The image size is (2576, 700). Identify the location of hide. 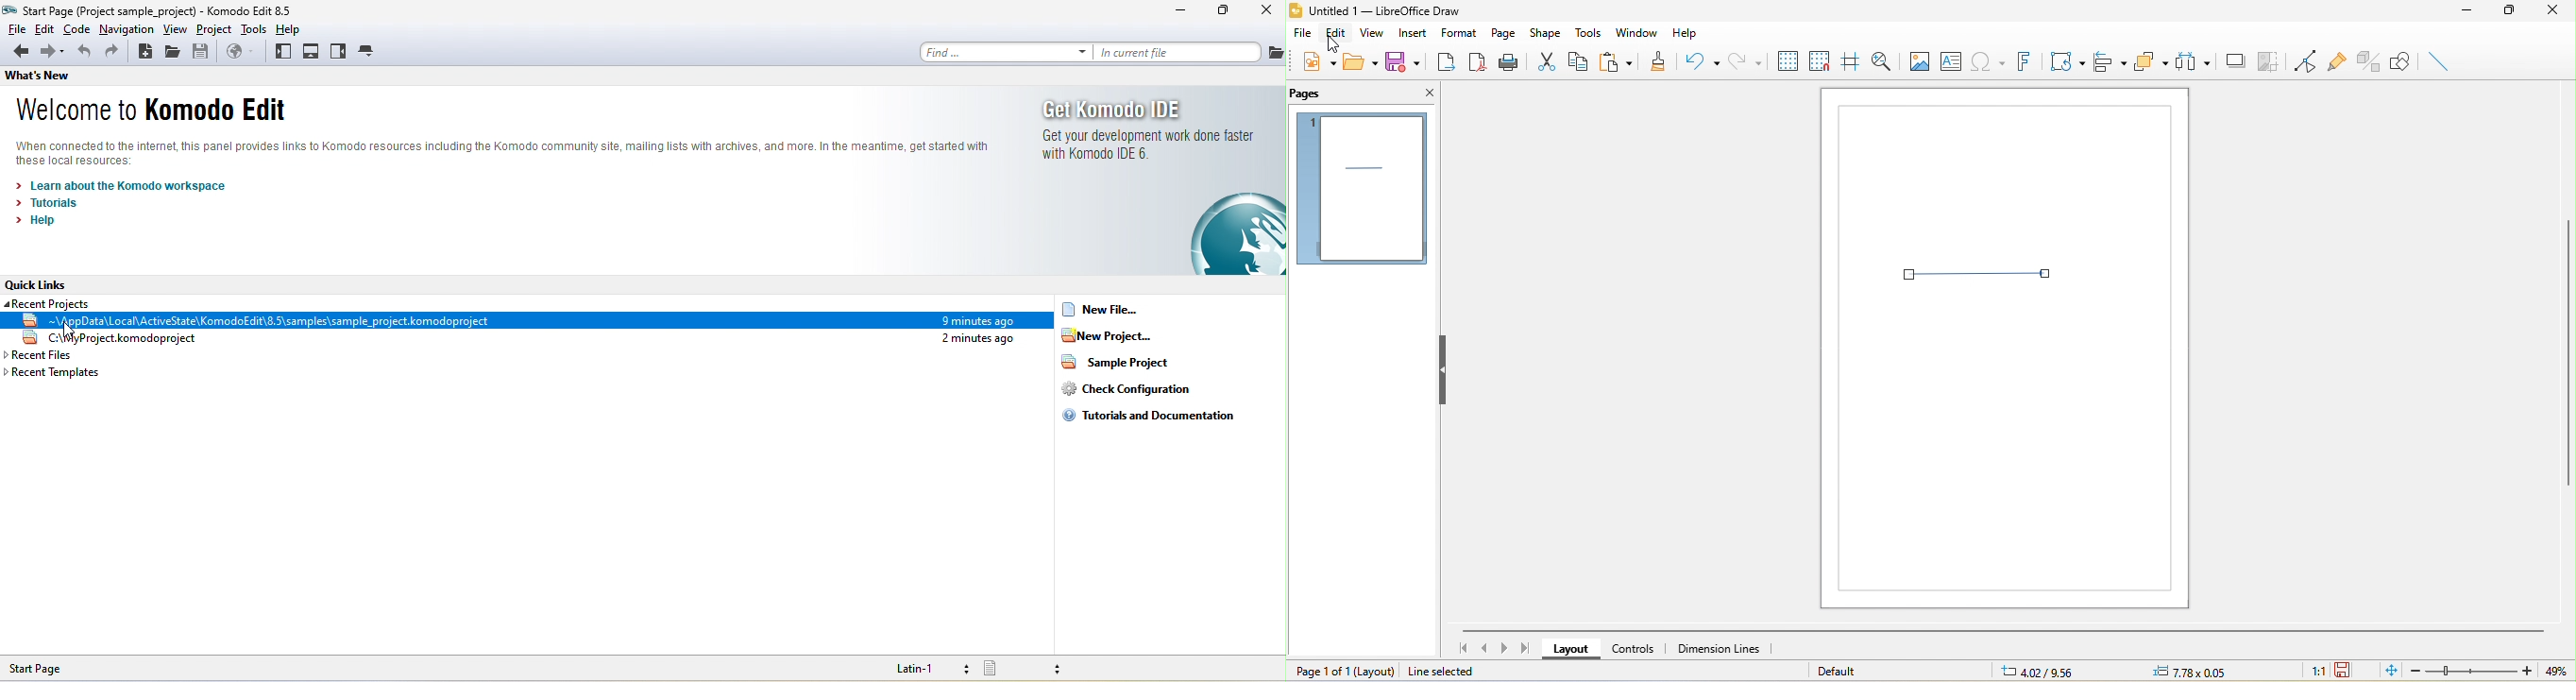
(1445, 368).